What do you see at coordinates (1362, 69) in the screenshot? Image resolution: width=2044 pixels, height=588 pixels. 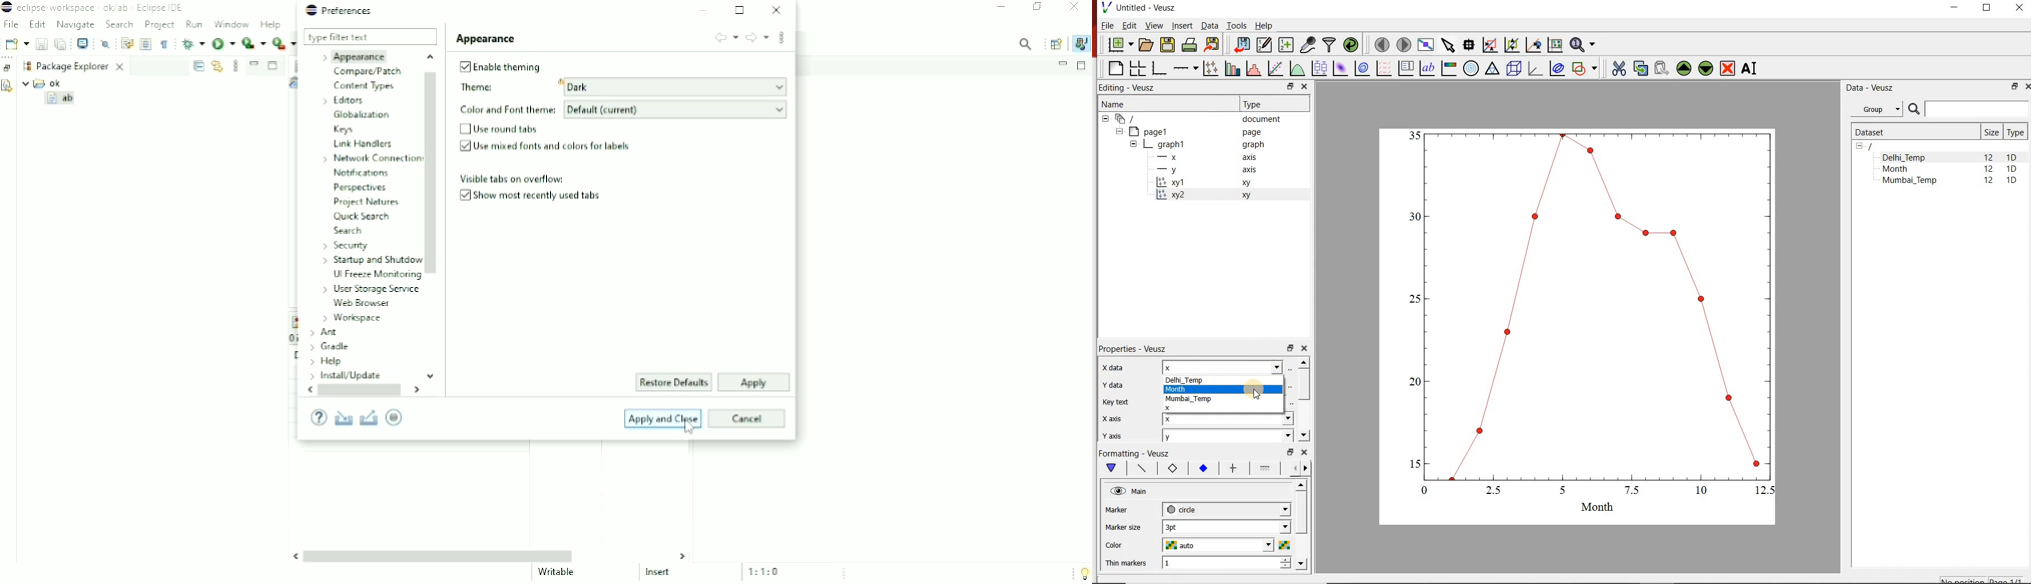 I see `plot a 2d dataset as contours` at bounding box center [1362, 69].